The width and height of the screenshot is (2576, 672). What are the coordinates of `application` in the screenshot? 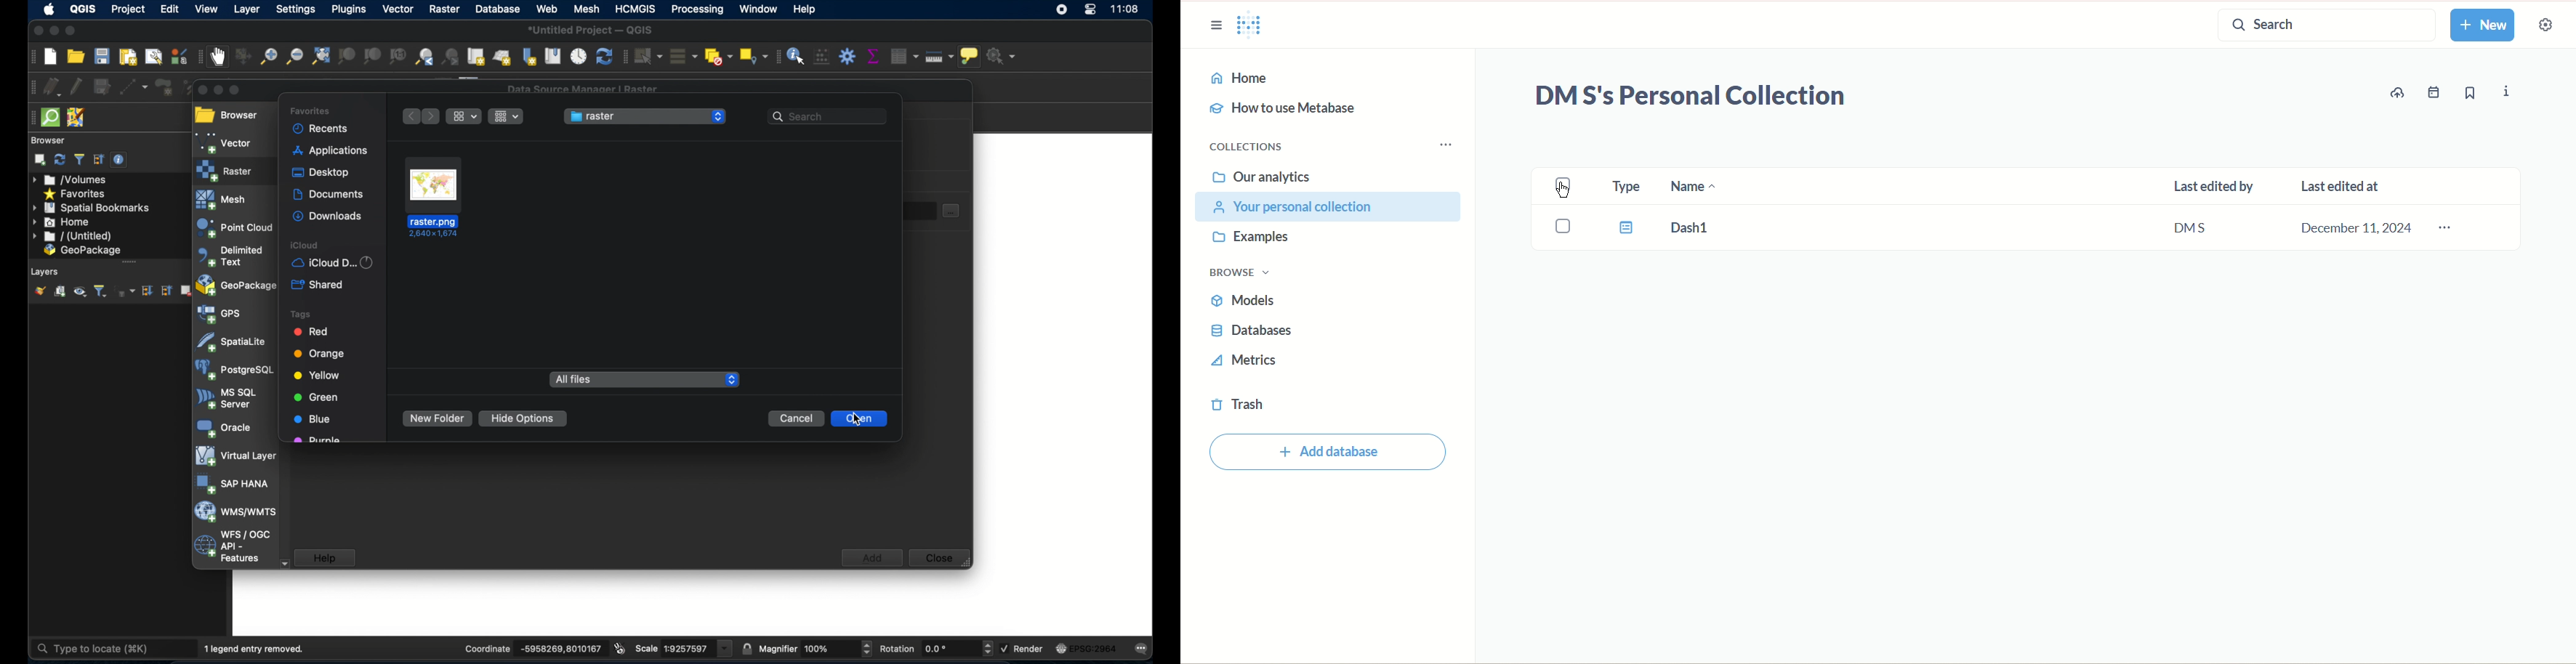 It's located at (332, 149).